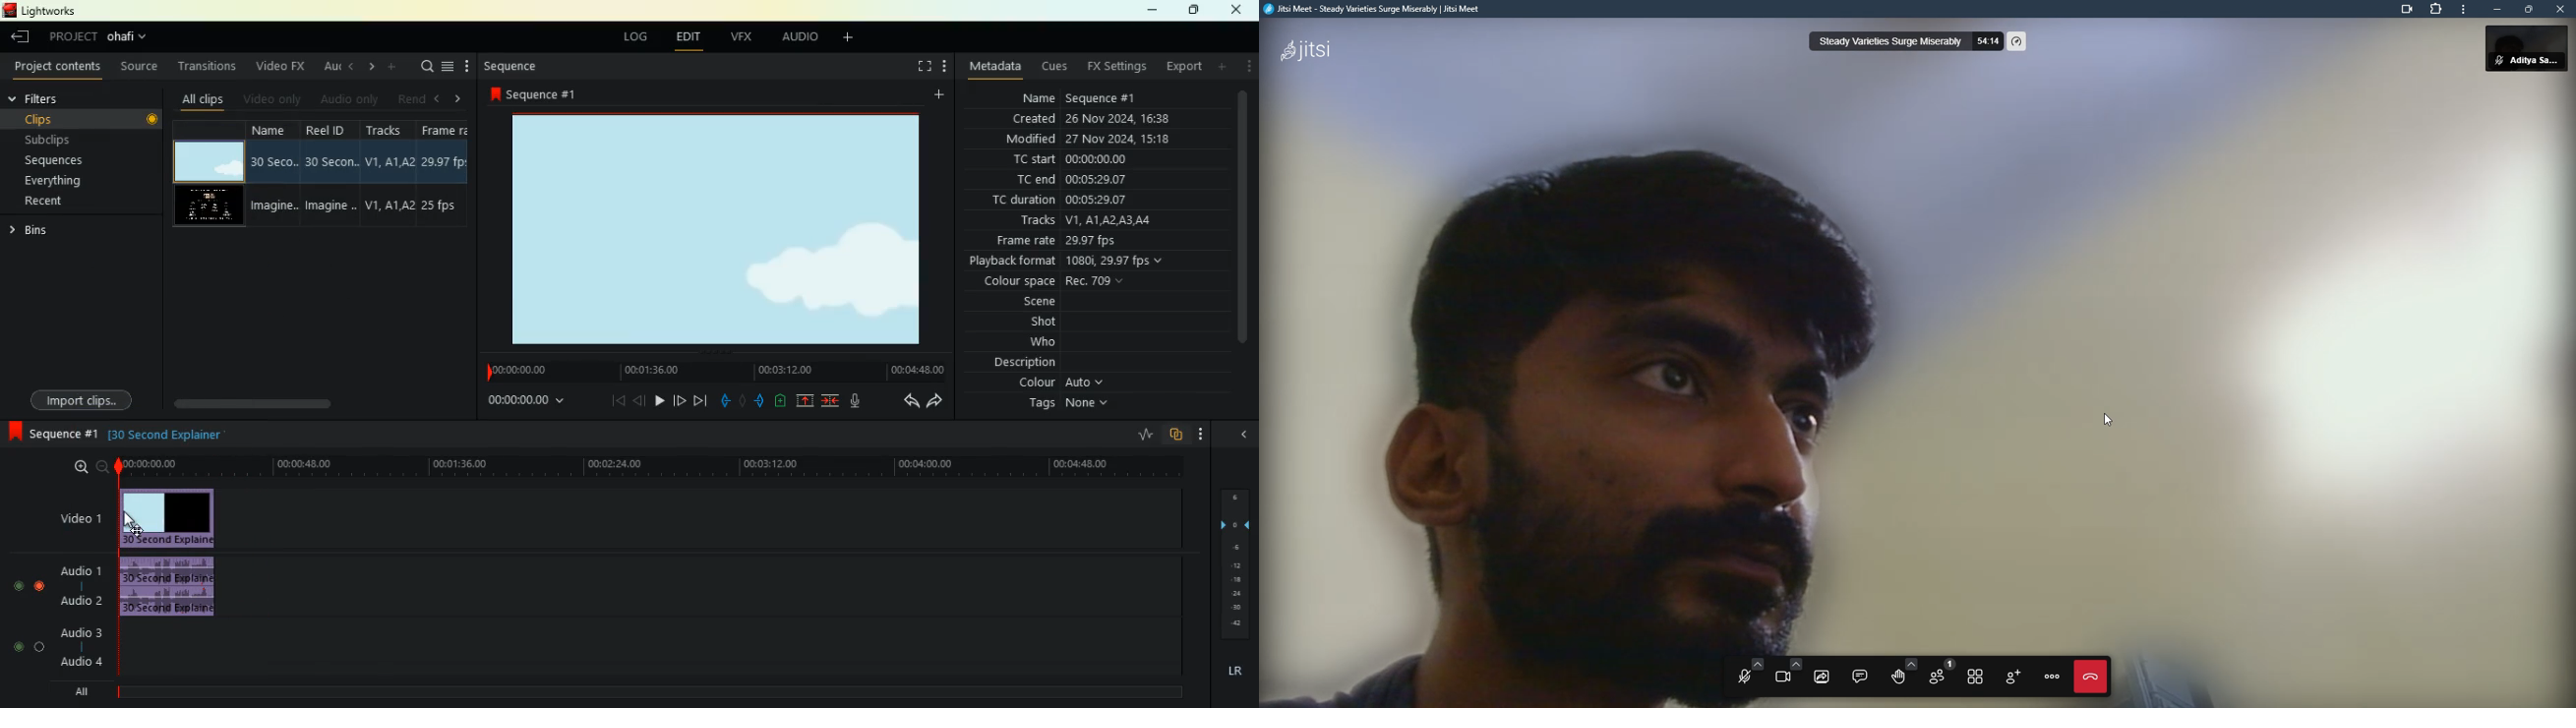 Image resolution: width=2576 pixels, height=728 pixels. I want to click on more, so click(942, 68).